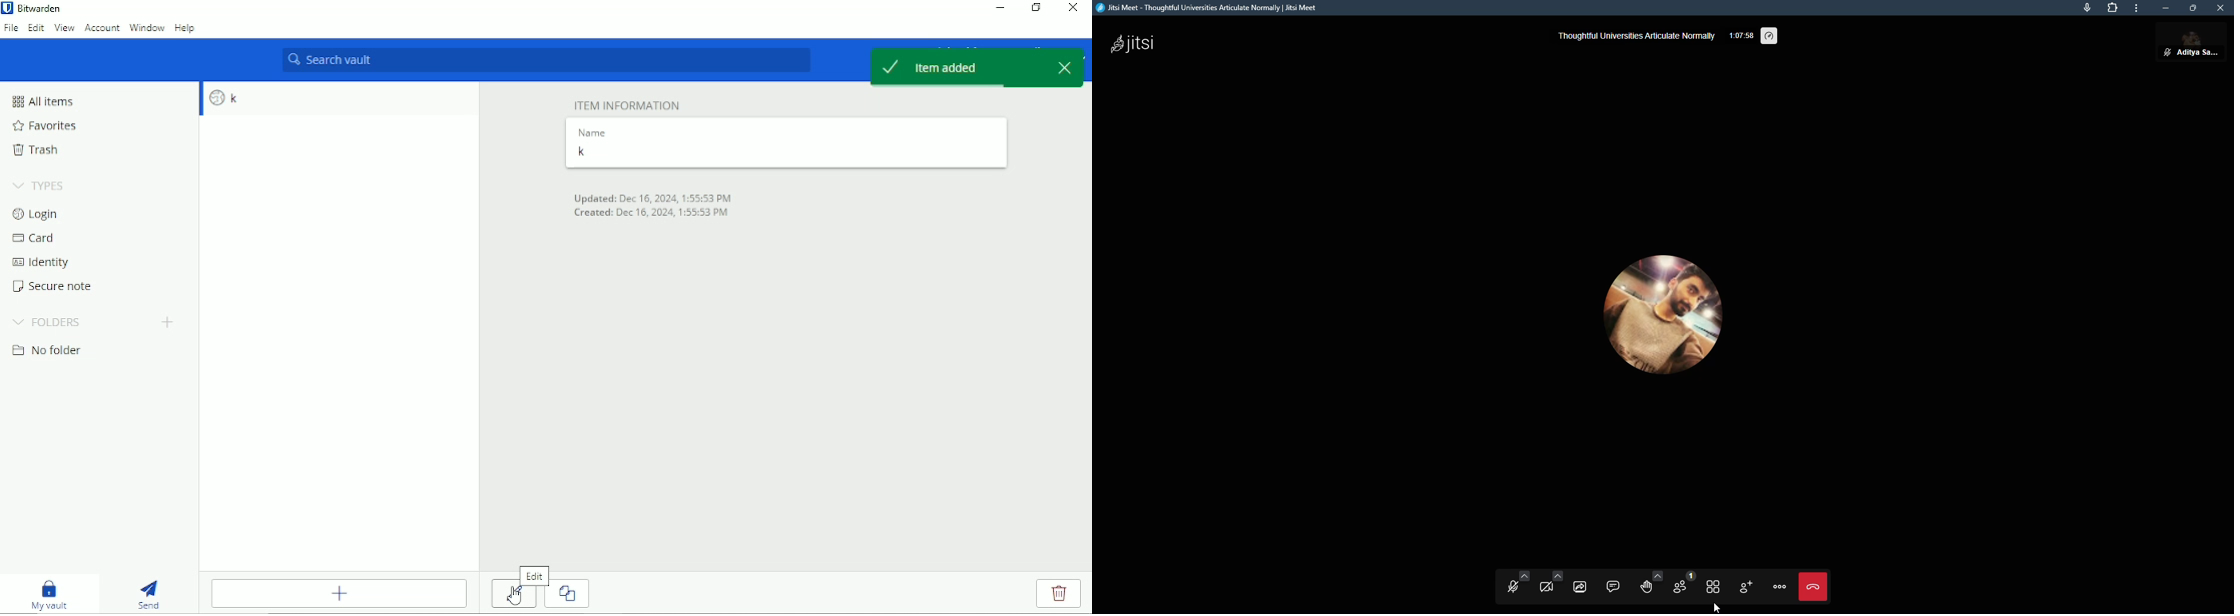  Describe the element at coordinates (339, 99) in the screenshot. I see `k` at that location.